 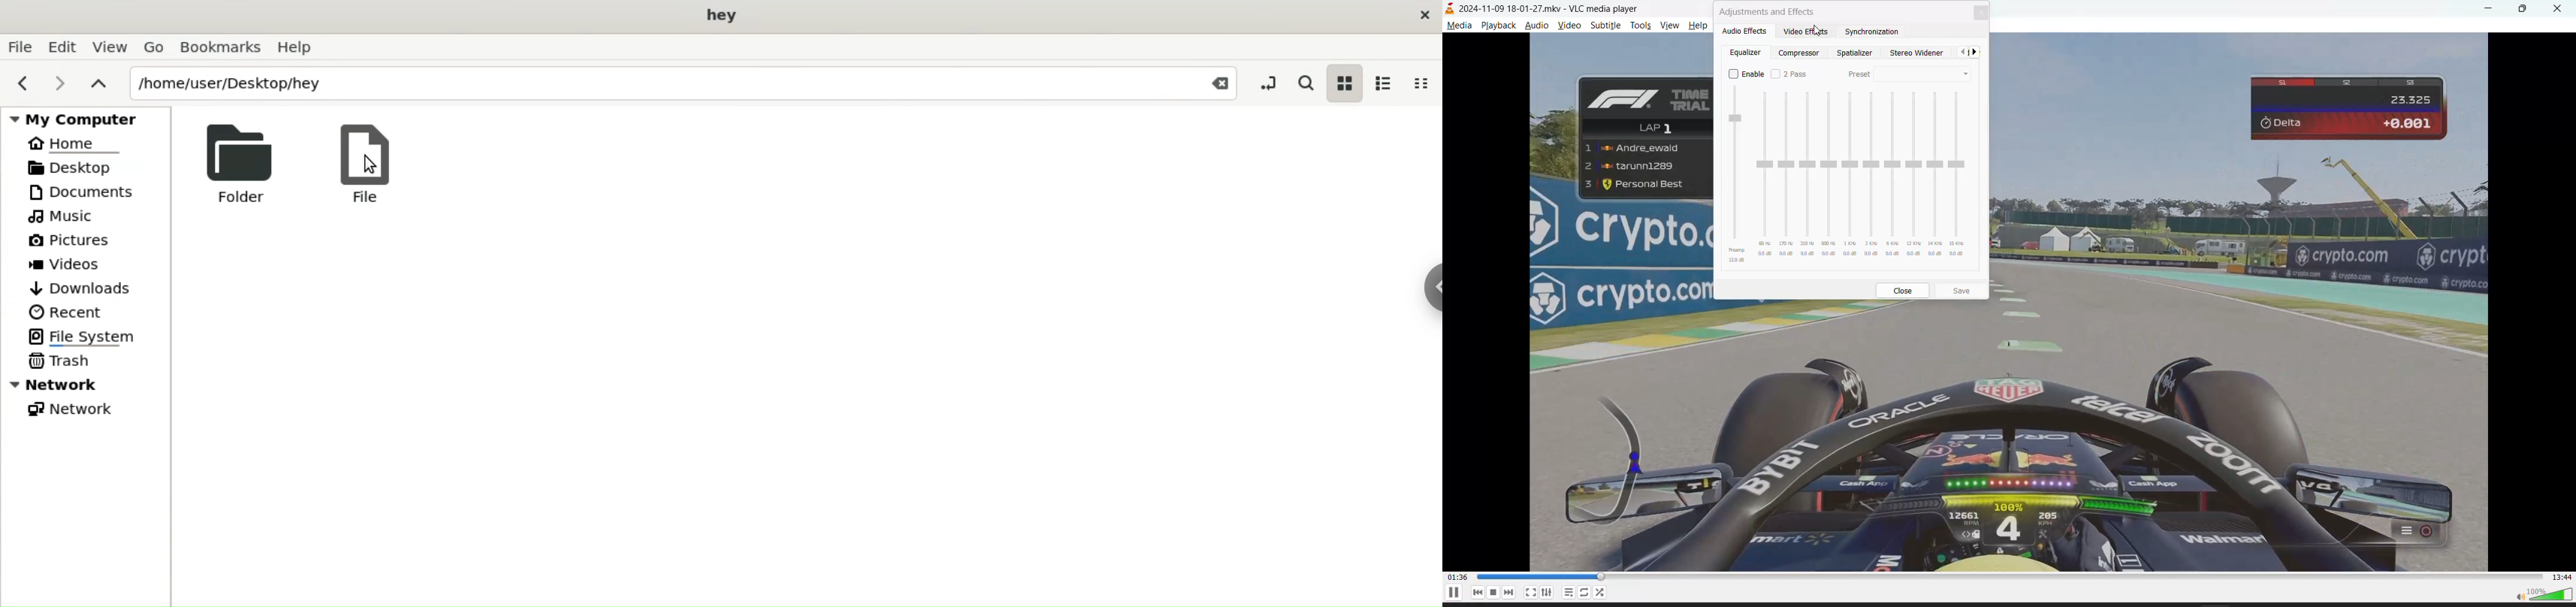 I want to click on enable, so click(x=1742, y=74).